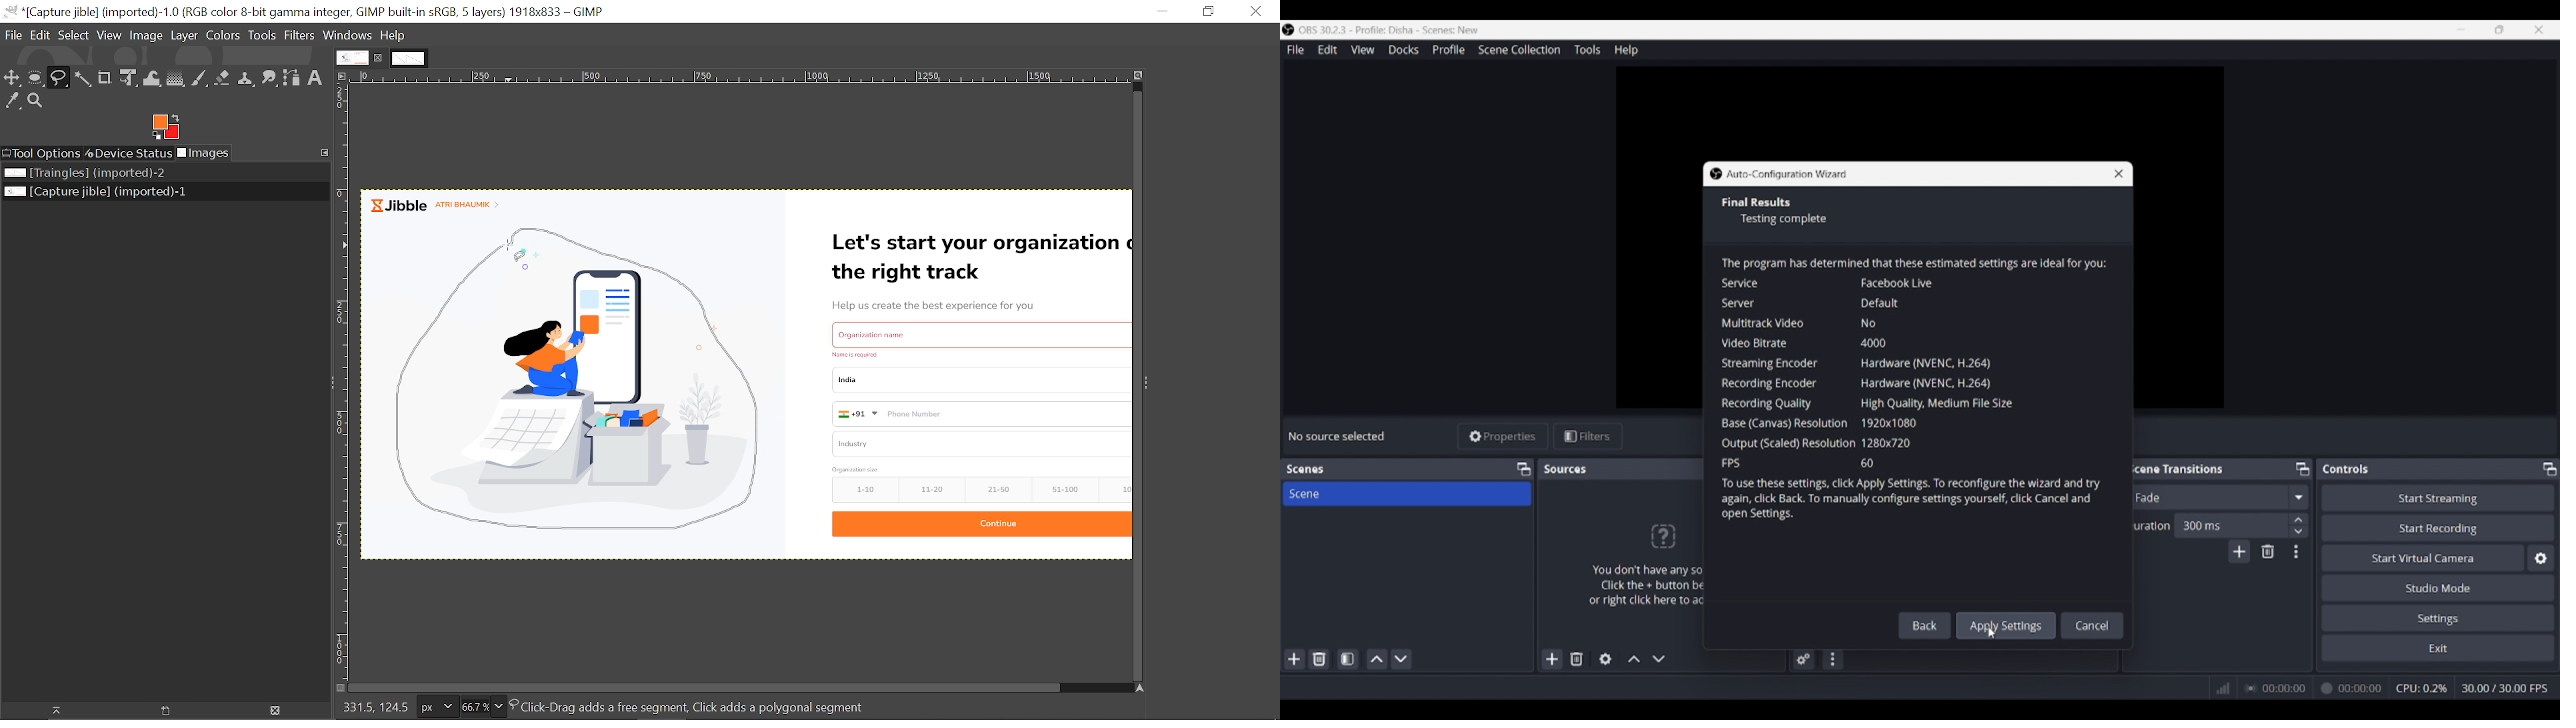 This screenshot has width=2576, height=728. What do you see at coordinates (2093, 624) in the screenshot?
I see `Cancel` at bounding box center [2093, 624].